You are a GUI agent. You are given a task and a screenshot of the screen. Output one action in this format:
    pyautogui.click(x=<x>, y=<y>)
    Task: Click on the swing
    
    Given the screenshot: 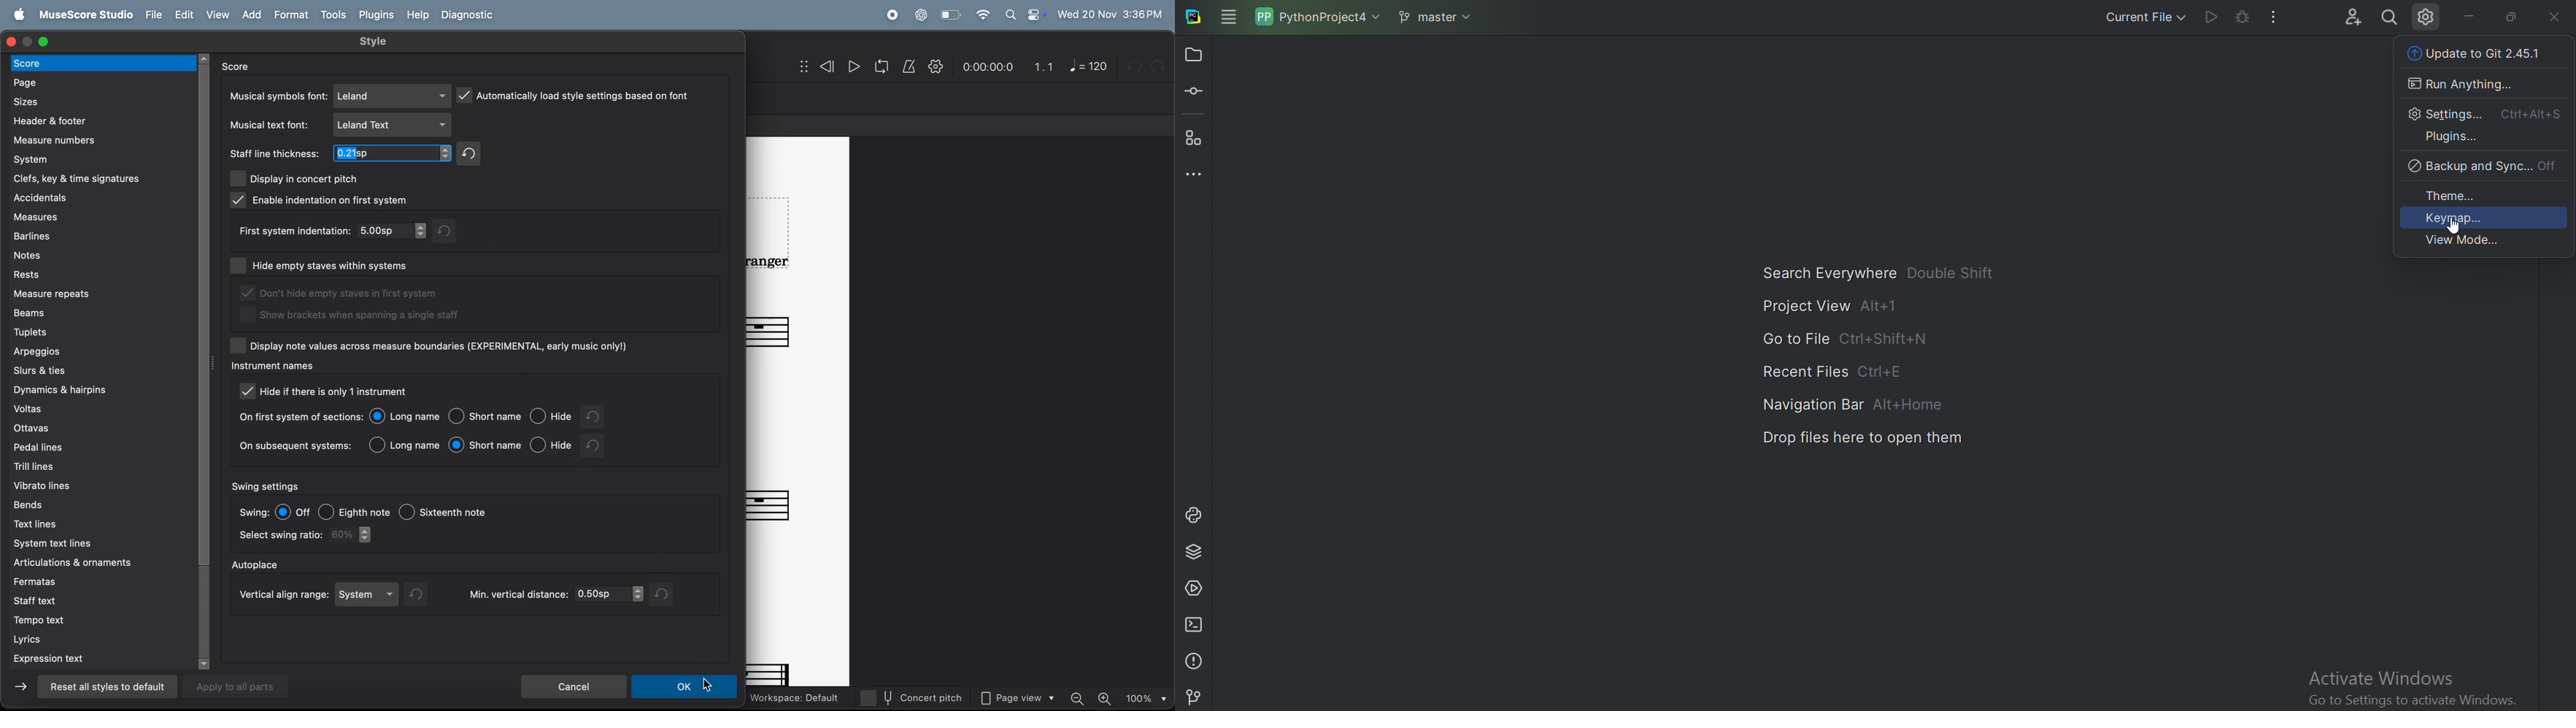 What is the action you would take?
    pyautogui.click(x=254, y=511)
    